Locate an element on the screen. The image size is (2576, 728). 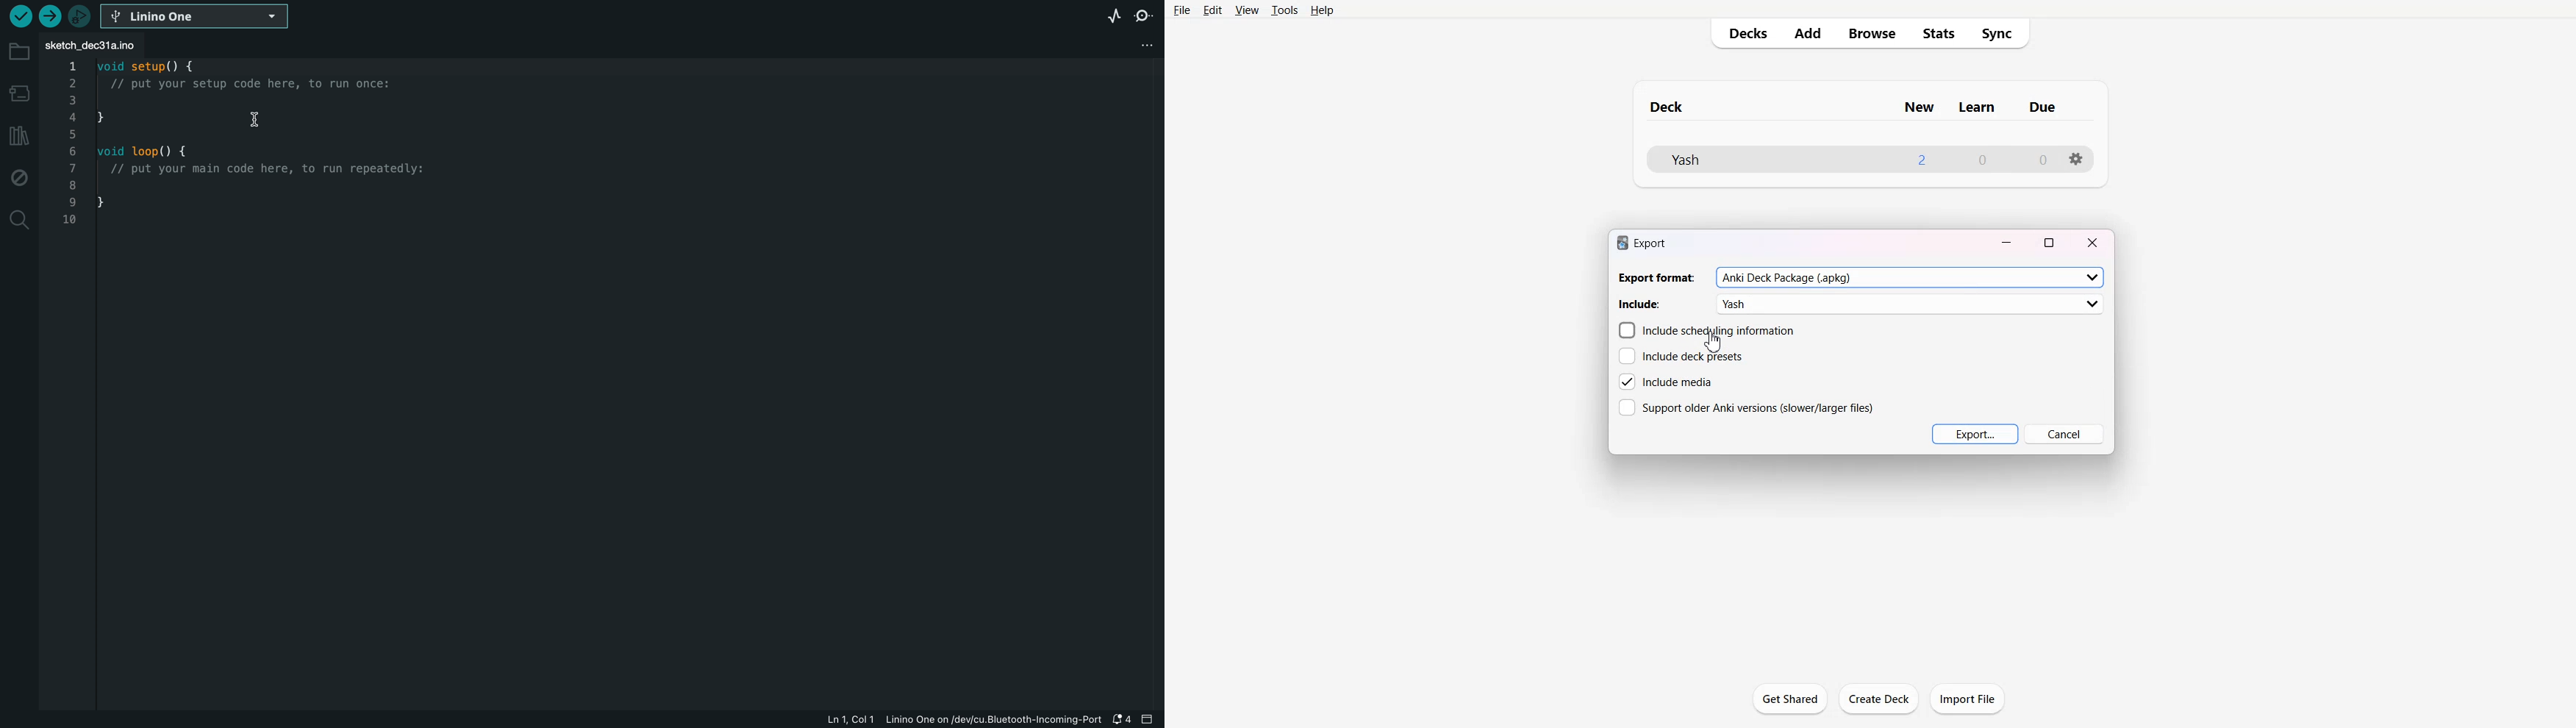
serial monitor is located at coordinates (1149, 18).